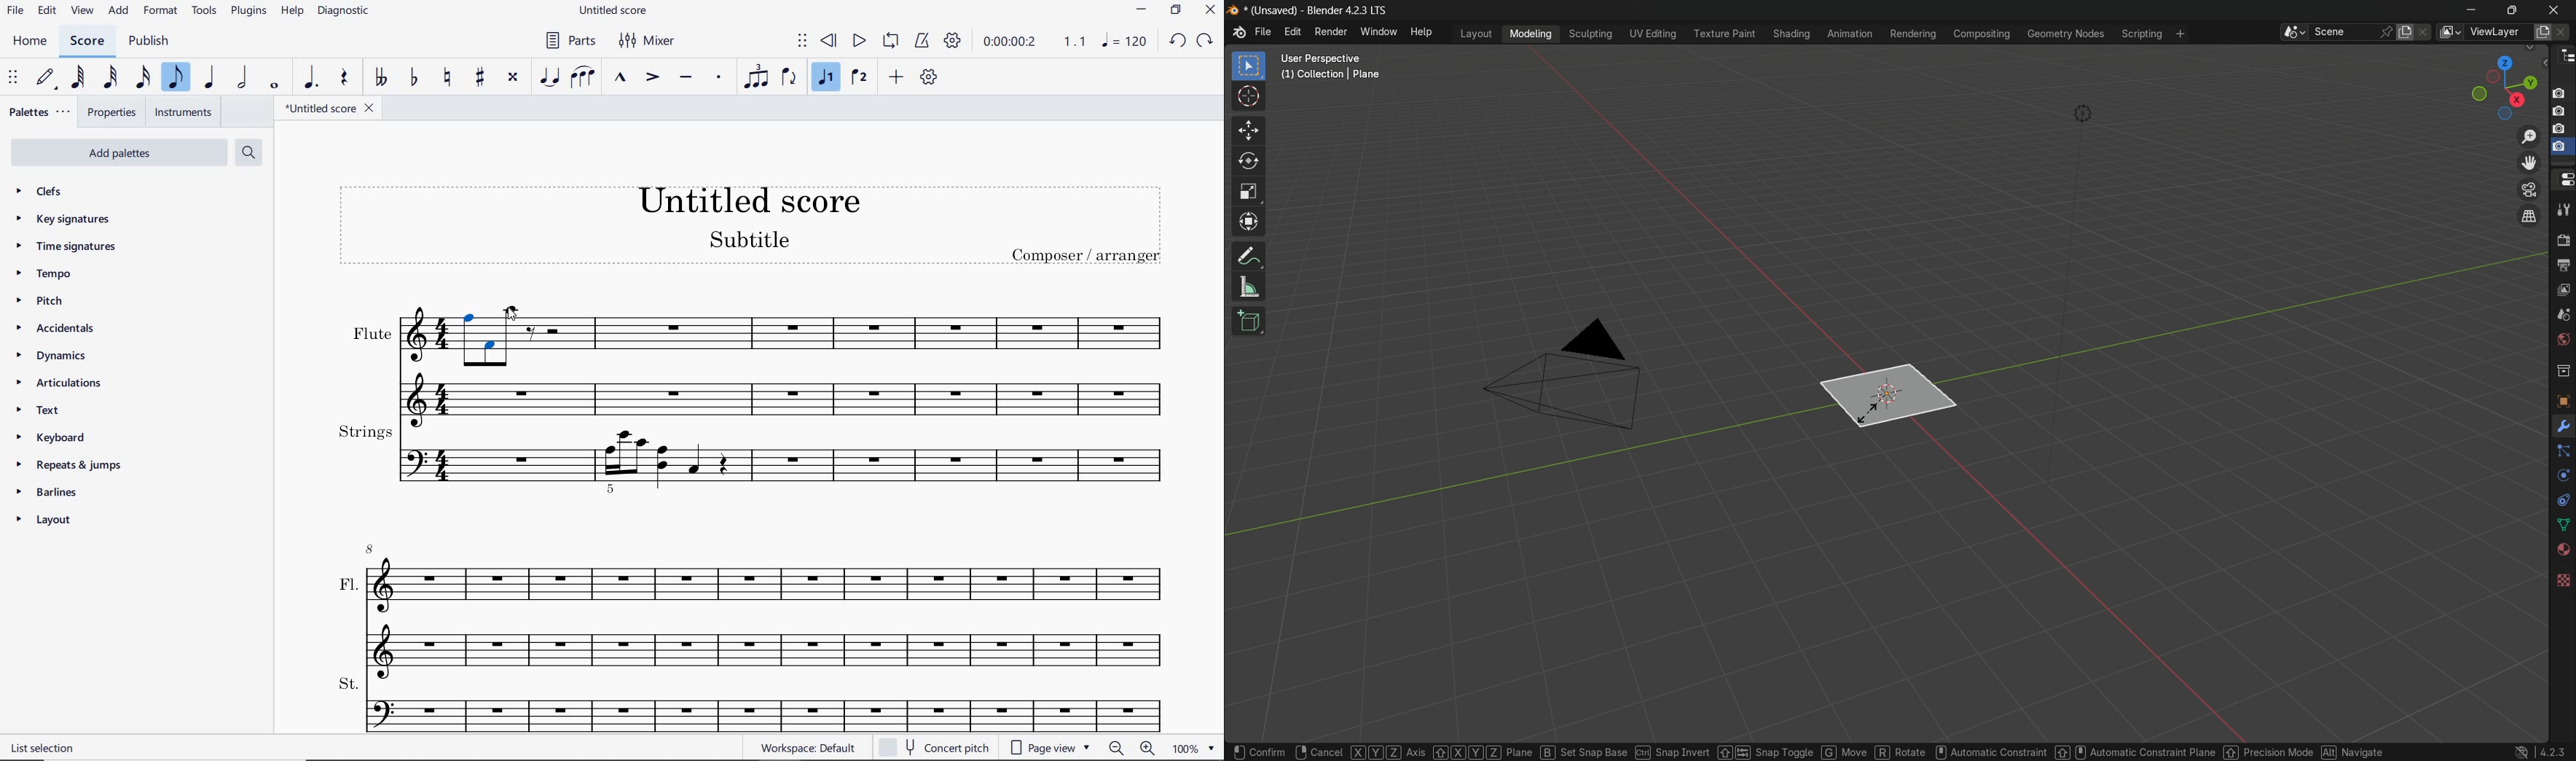  Describe the element at coordinates (1606, 748) in the screenshot. I see `set snap base ctrl` at that location.